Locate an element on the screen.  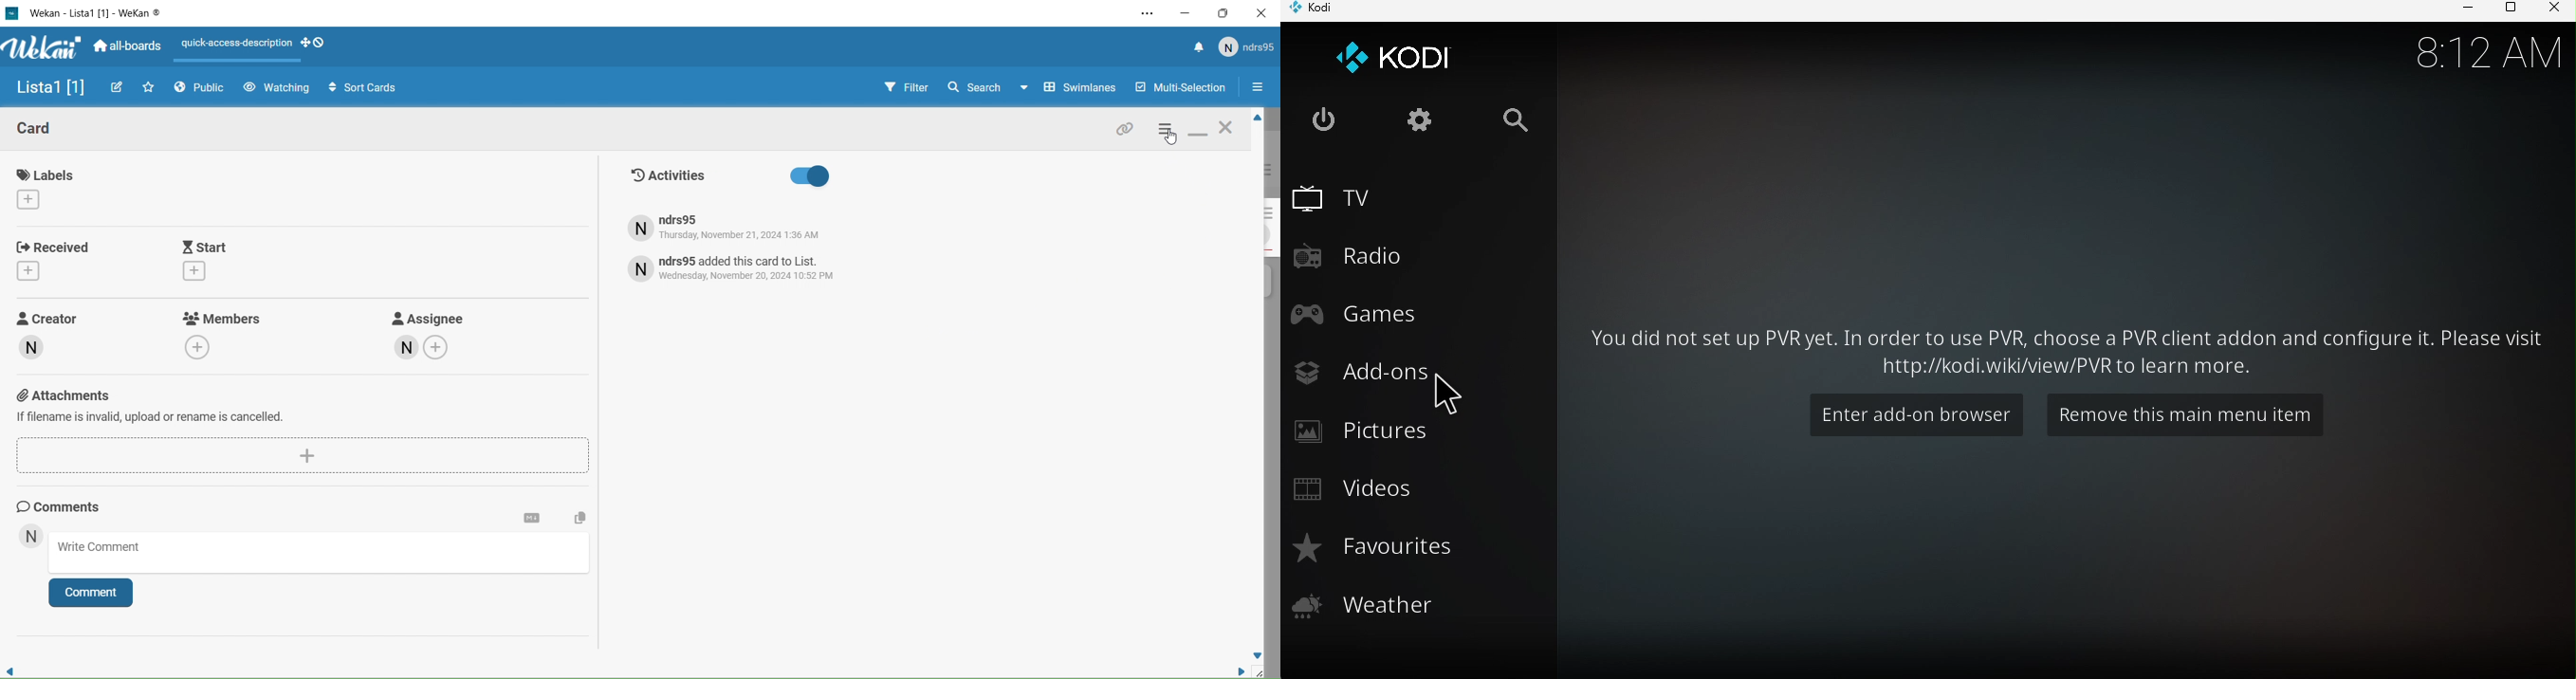
Search is located at coordinates (1524, 122).